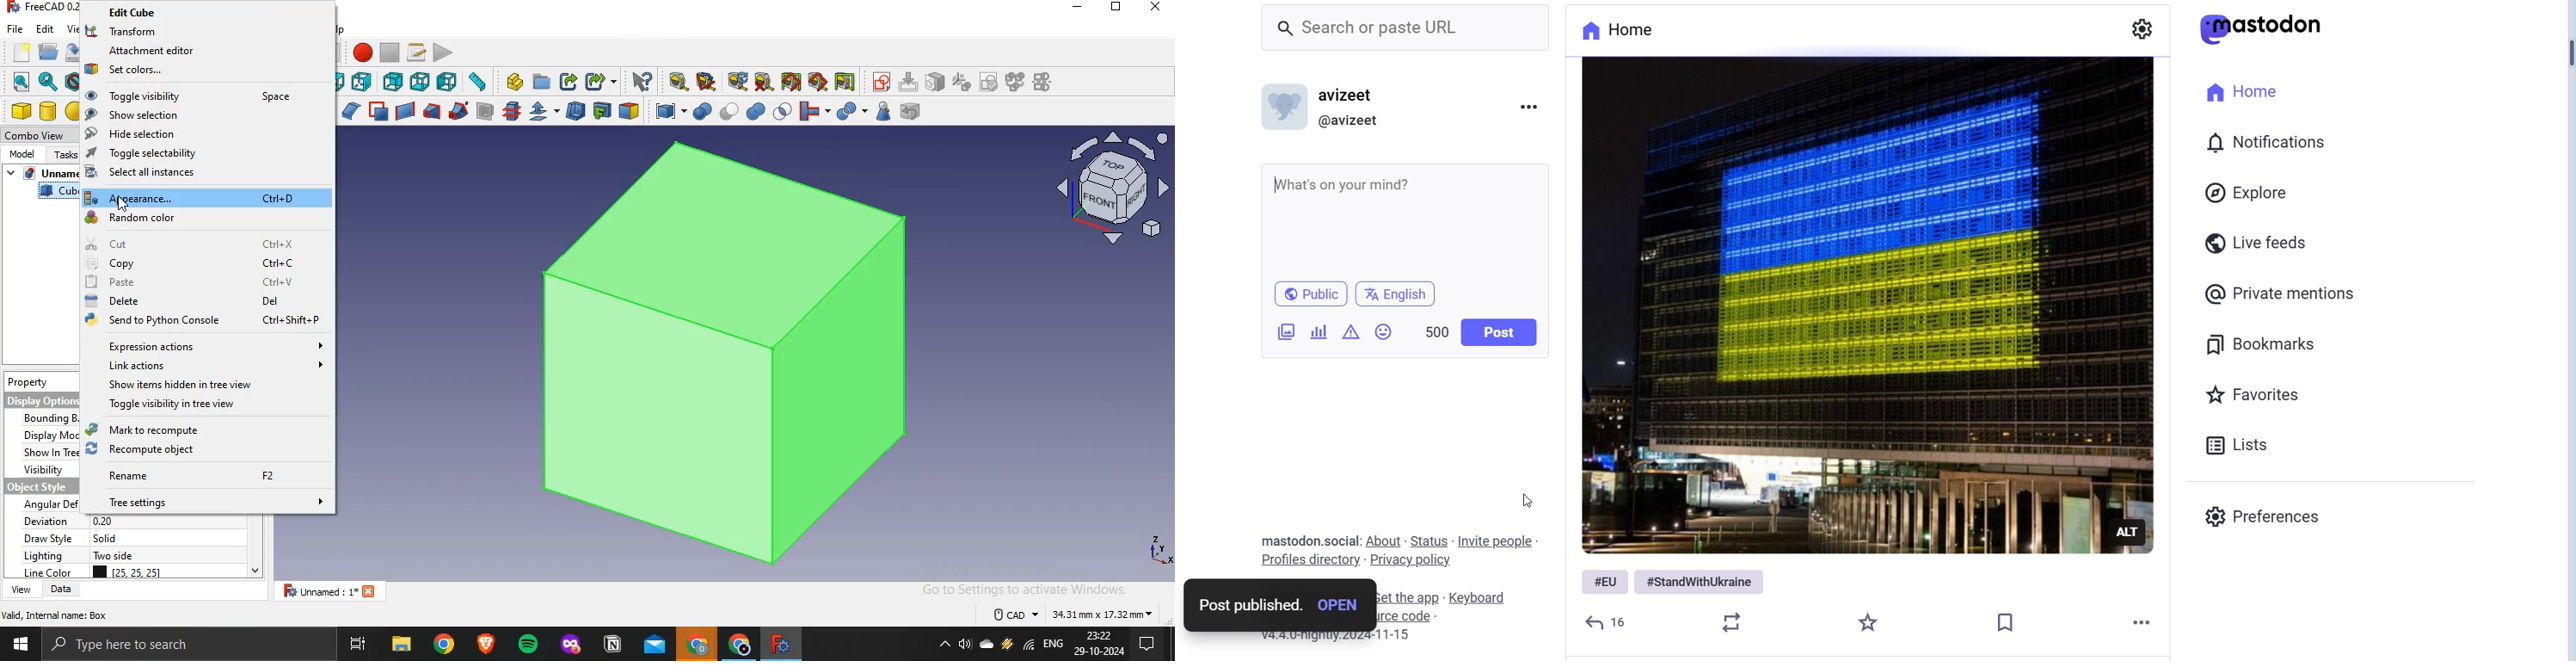 The image size is (2576, 672). I want to click on cylinder, so click(49, 111).